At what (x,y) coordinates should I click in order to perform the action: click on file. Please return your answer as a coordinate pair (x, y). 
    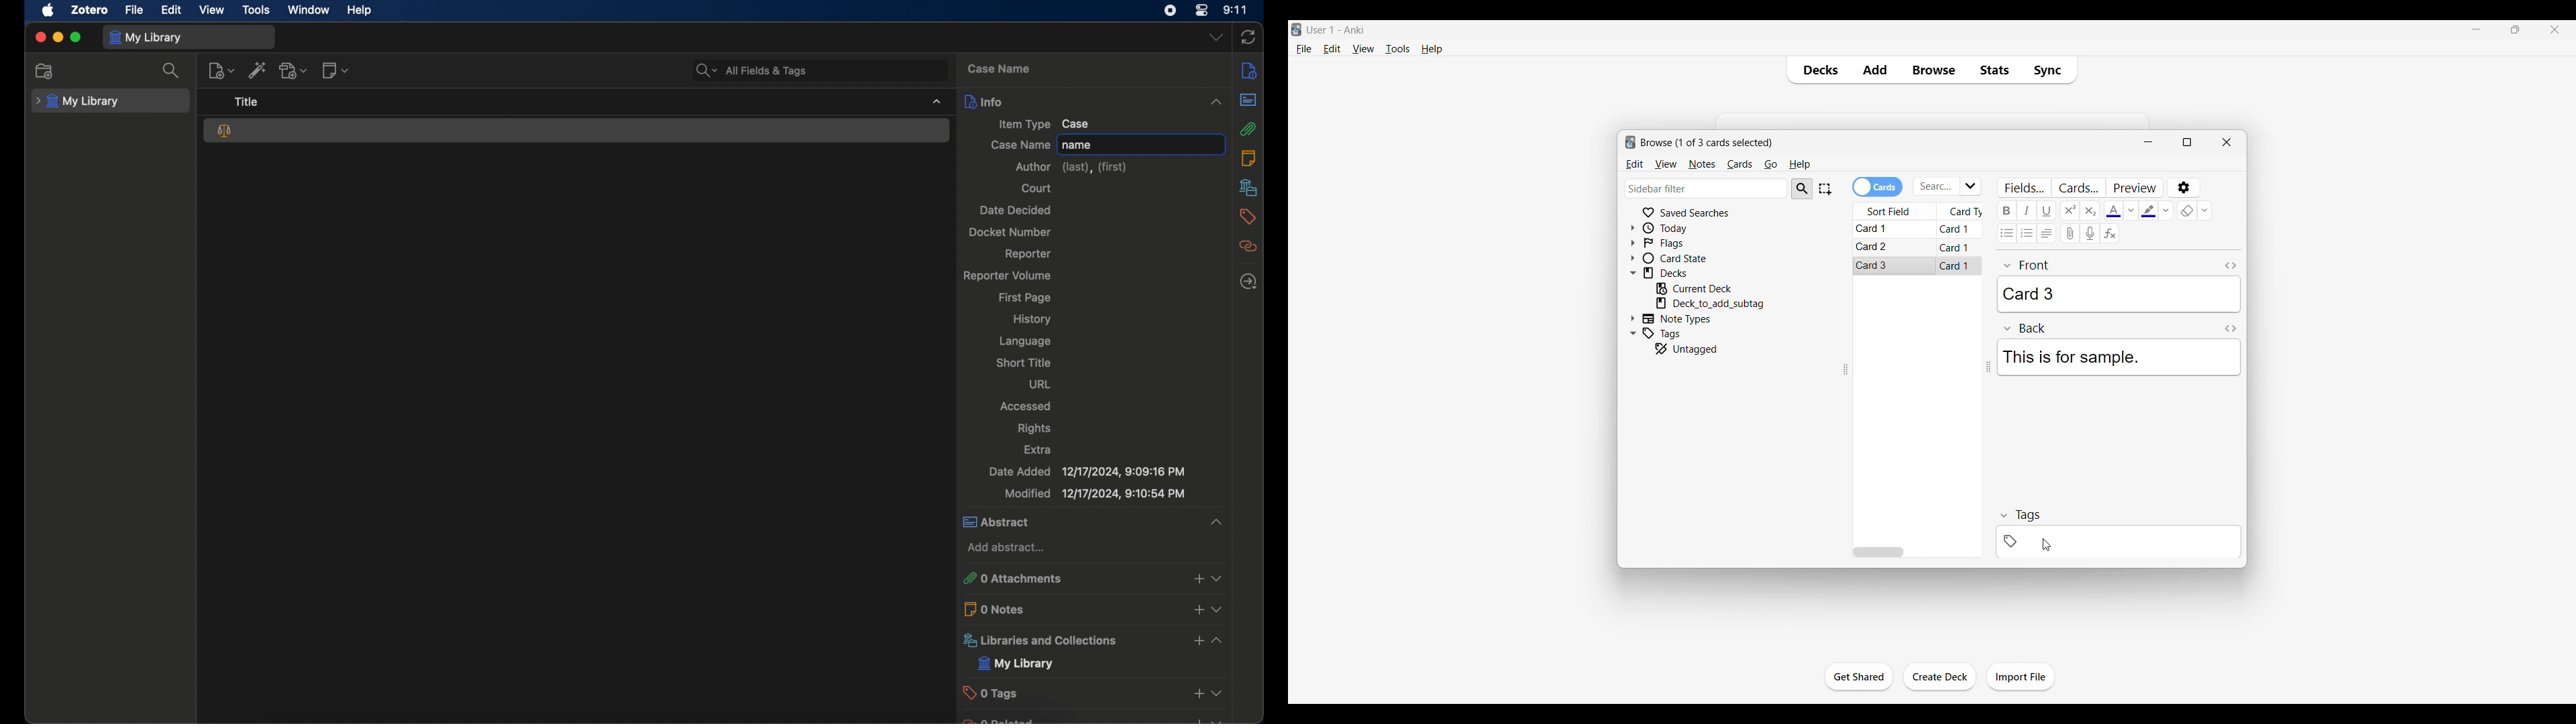
    Looking at the image, I should click on (134, 11).